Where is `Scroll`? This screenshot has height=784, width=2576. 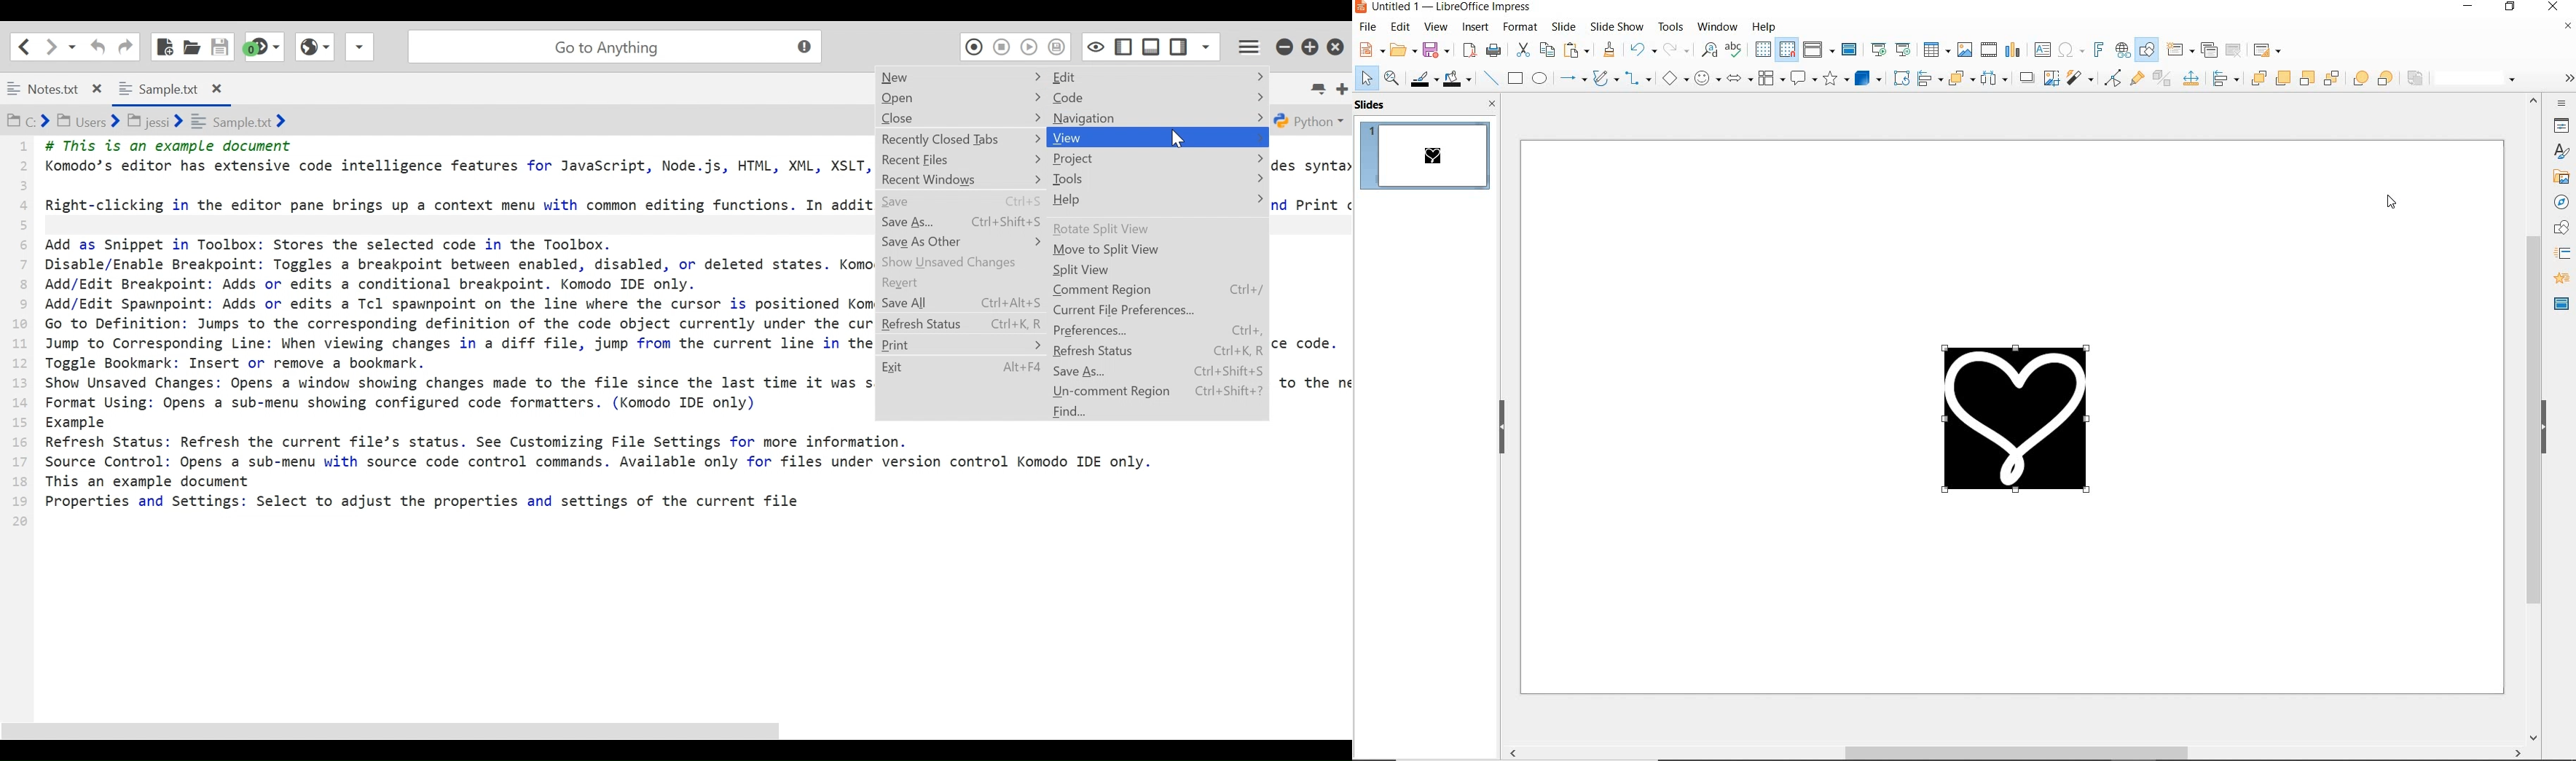 Scroll is located at coordinates (2528, 421).